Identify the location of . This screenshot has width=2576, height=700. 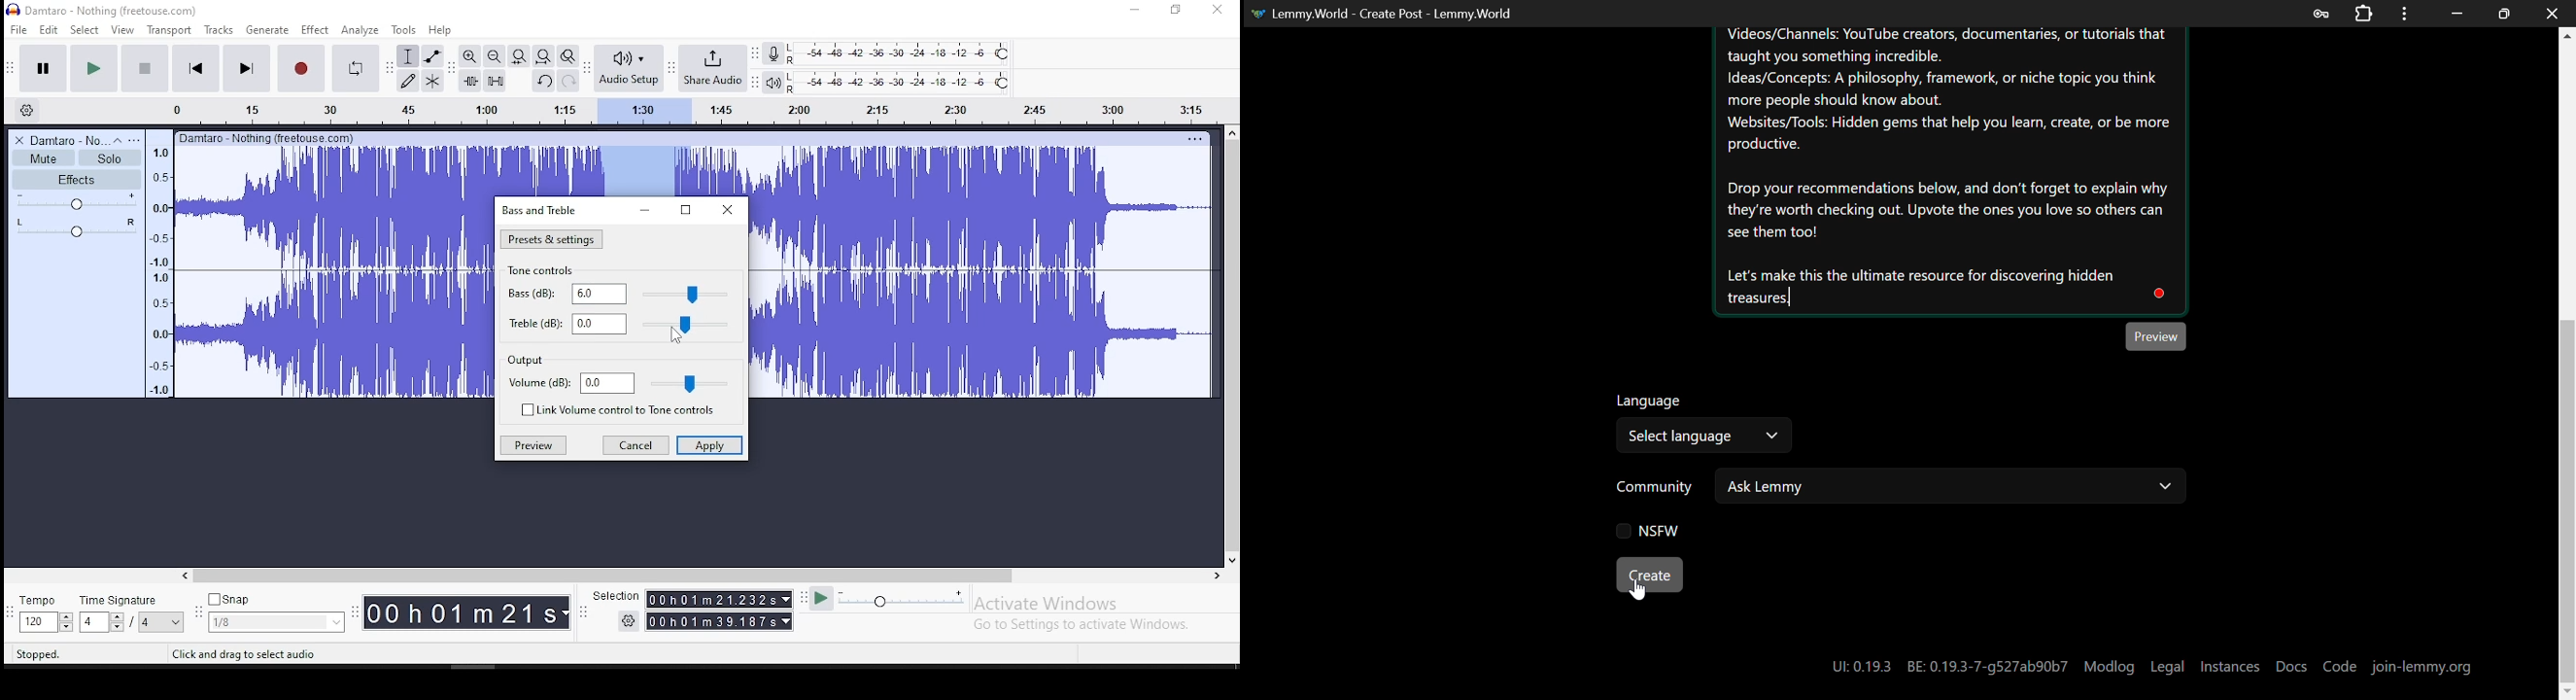
(802, 598).